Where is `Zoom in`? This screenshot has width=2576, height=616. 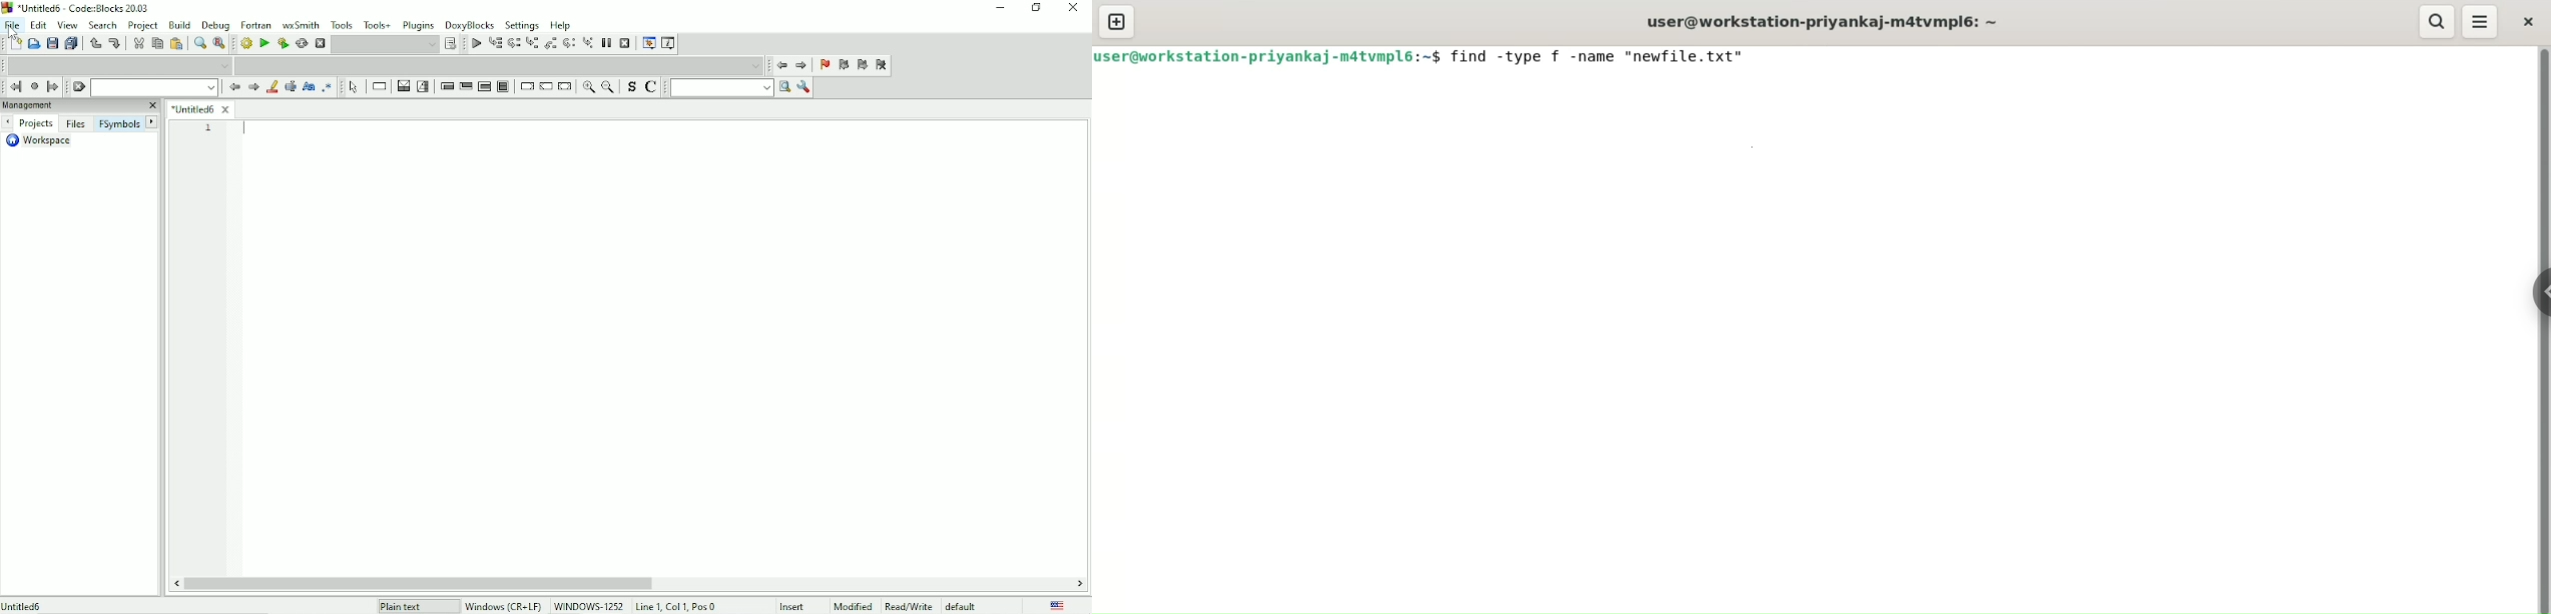 Zoom in is located at coordinates (590, 88).